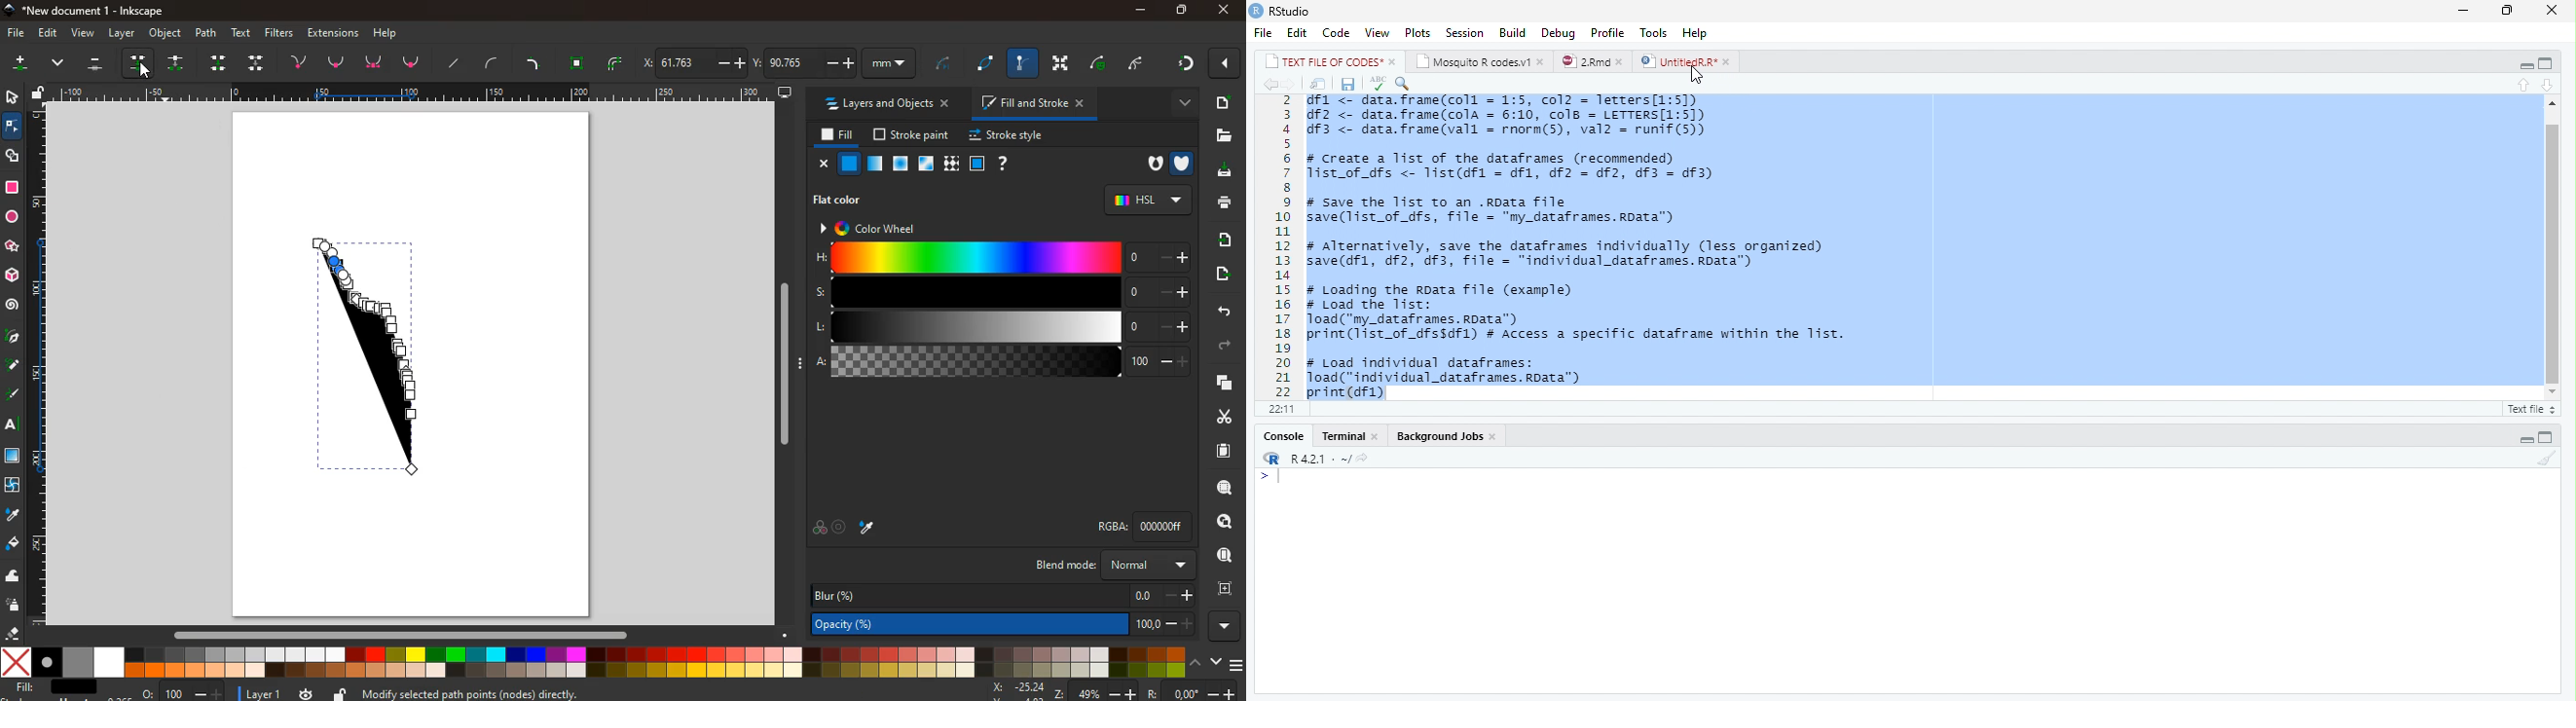  Describe the element at coordinates (1280, 246) in the screenshot. I see `Line number` at that location.